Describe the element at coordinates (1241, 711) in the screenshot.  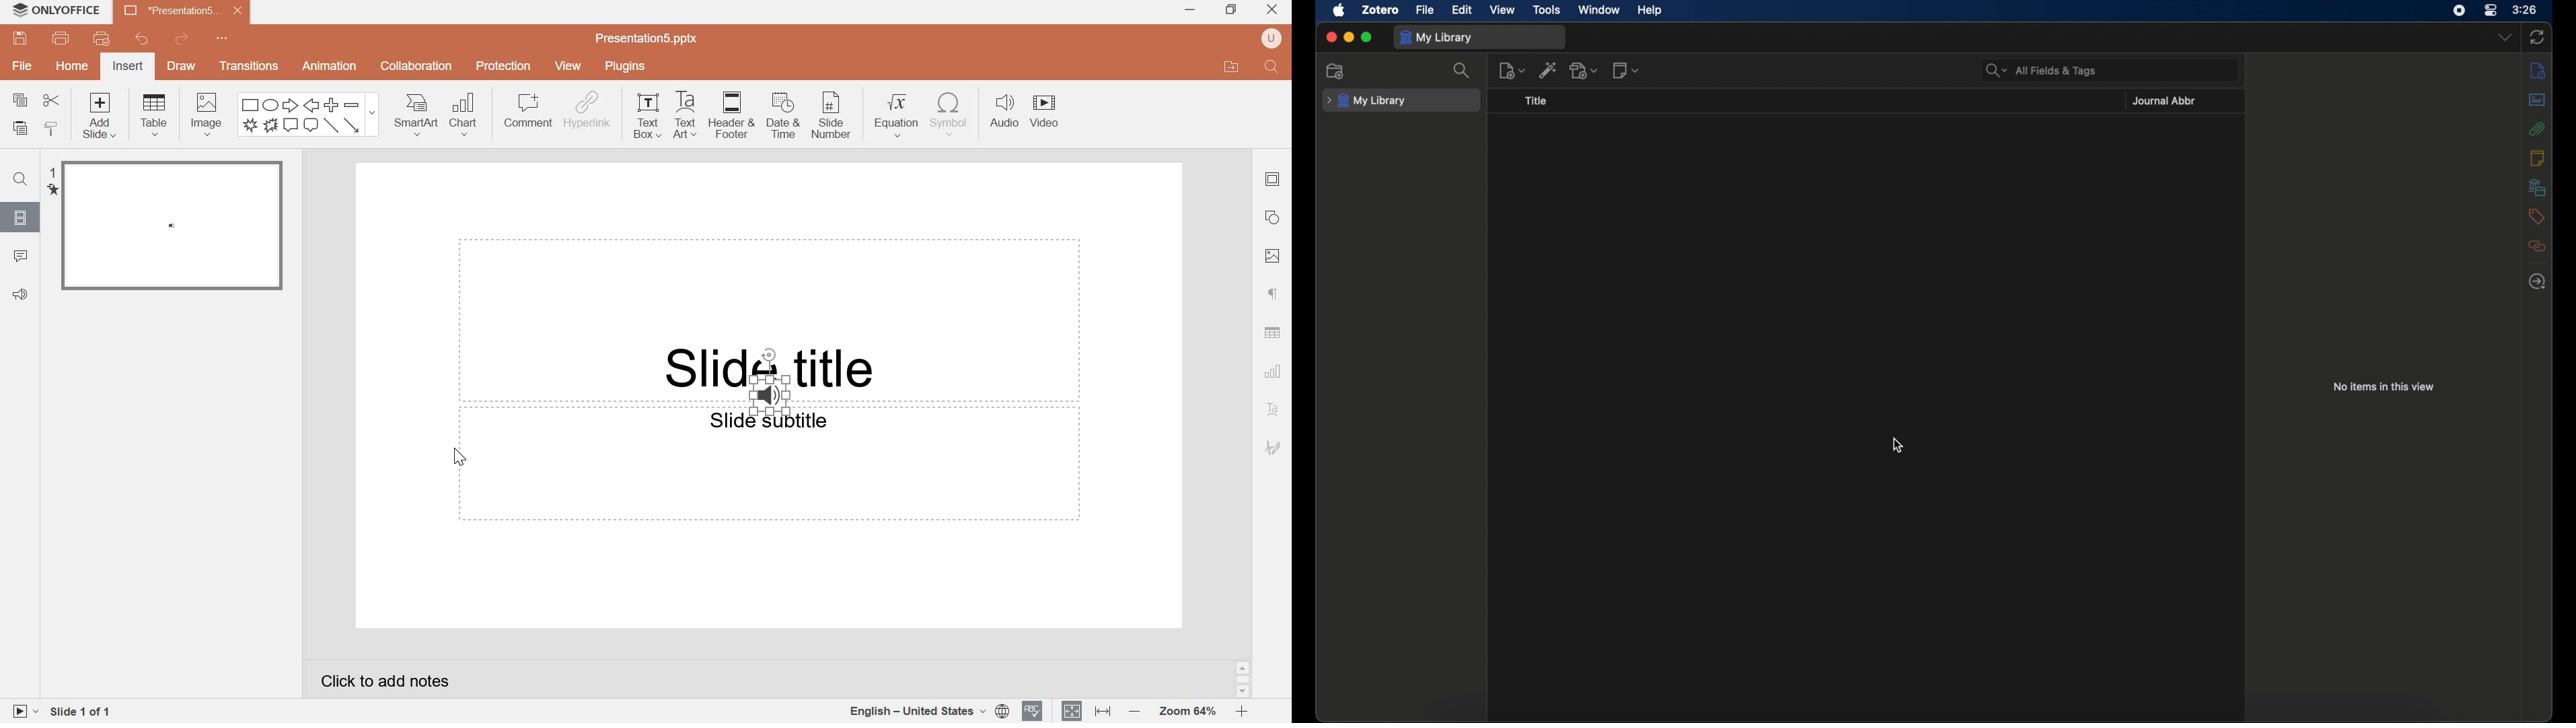
I see `zoom in` at that location.